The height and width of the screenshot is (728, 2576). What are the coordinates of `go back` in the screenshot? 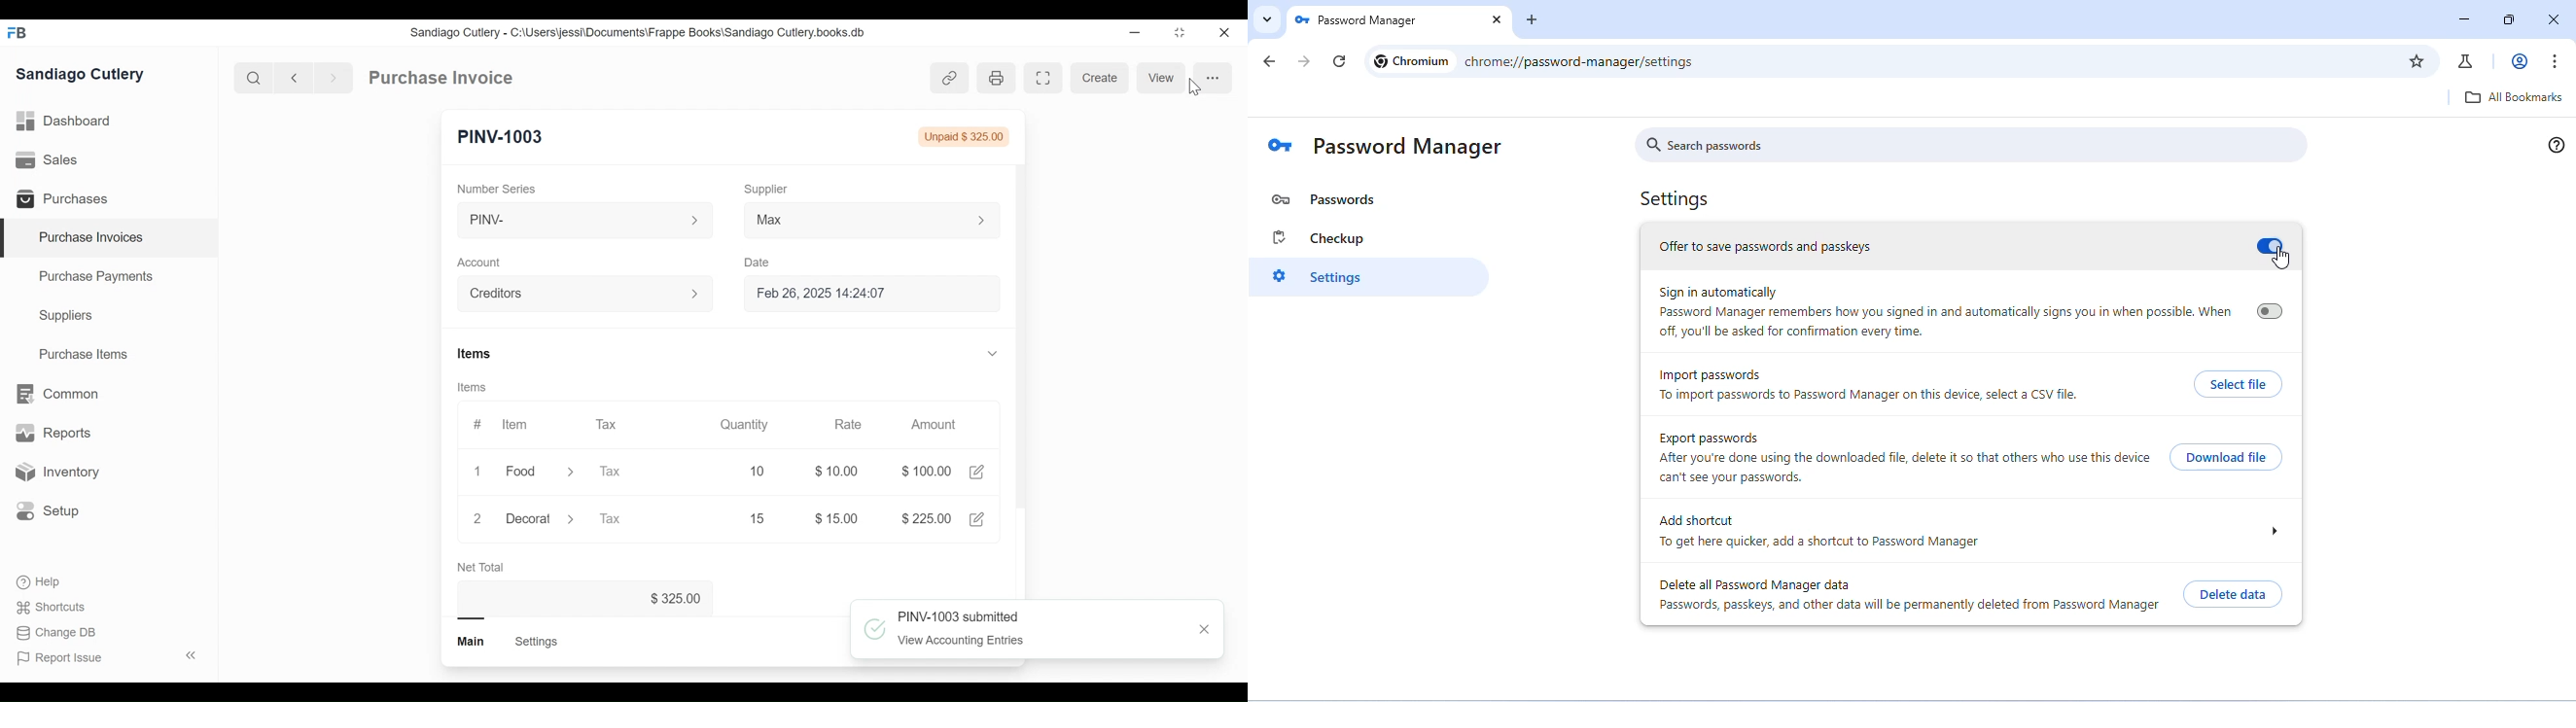 It's located at (1270, 61).